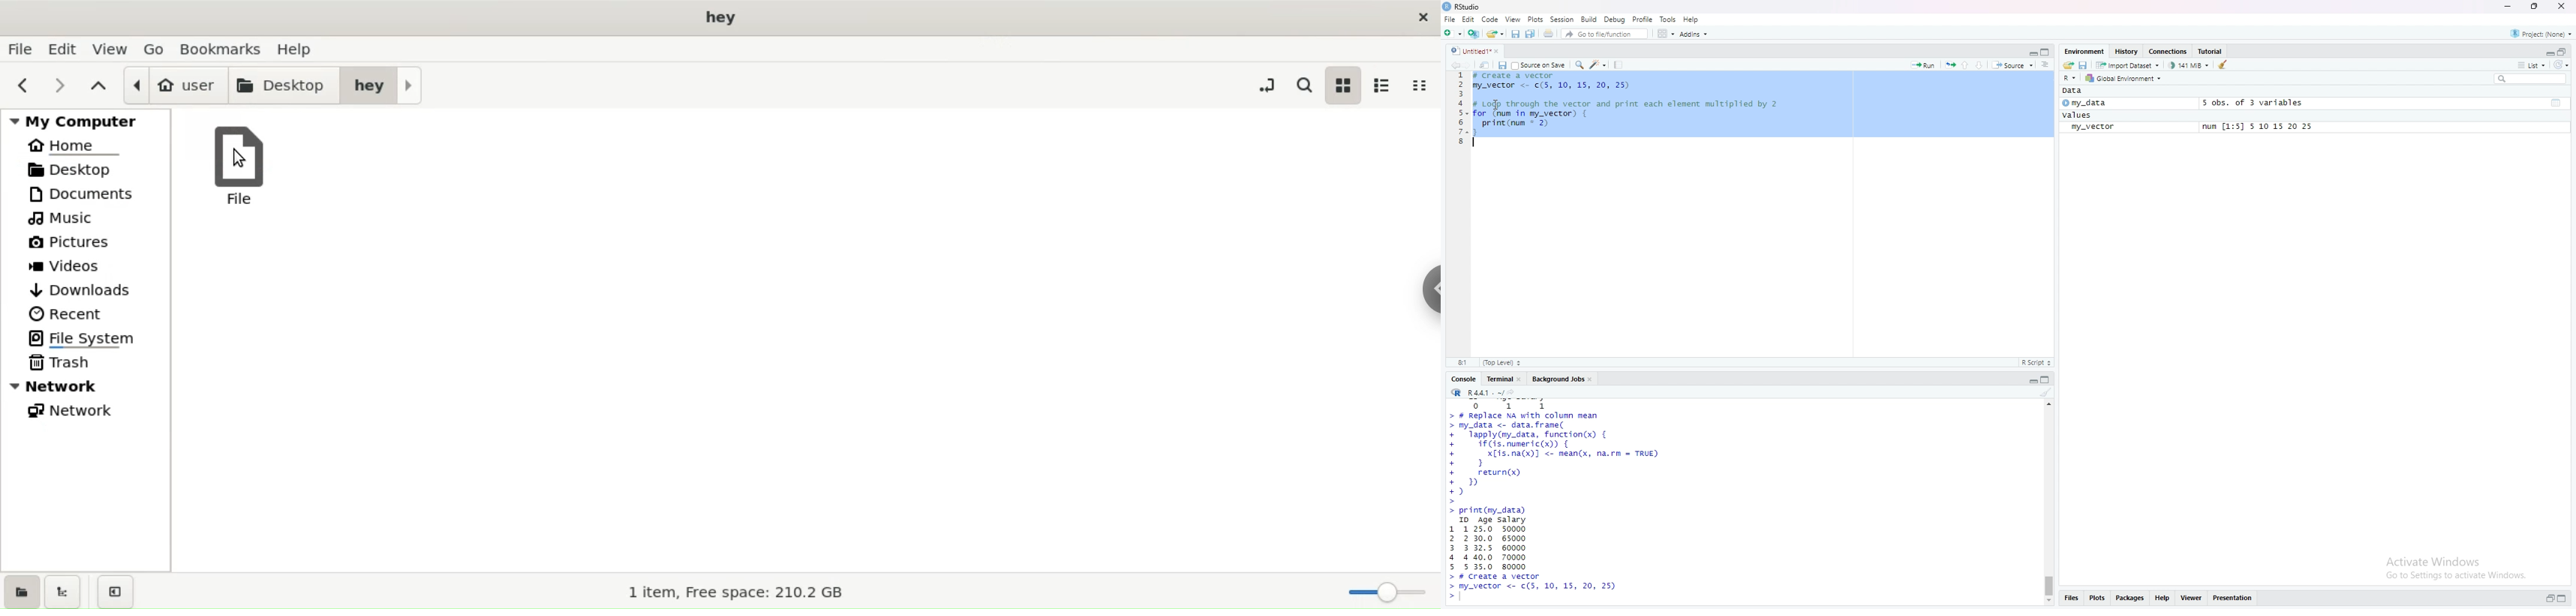 The height and width of the screenshot is (616, 2576). Describe the element at coordinates (2171, 51) in the screenshot. I see `Connections` at that location.